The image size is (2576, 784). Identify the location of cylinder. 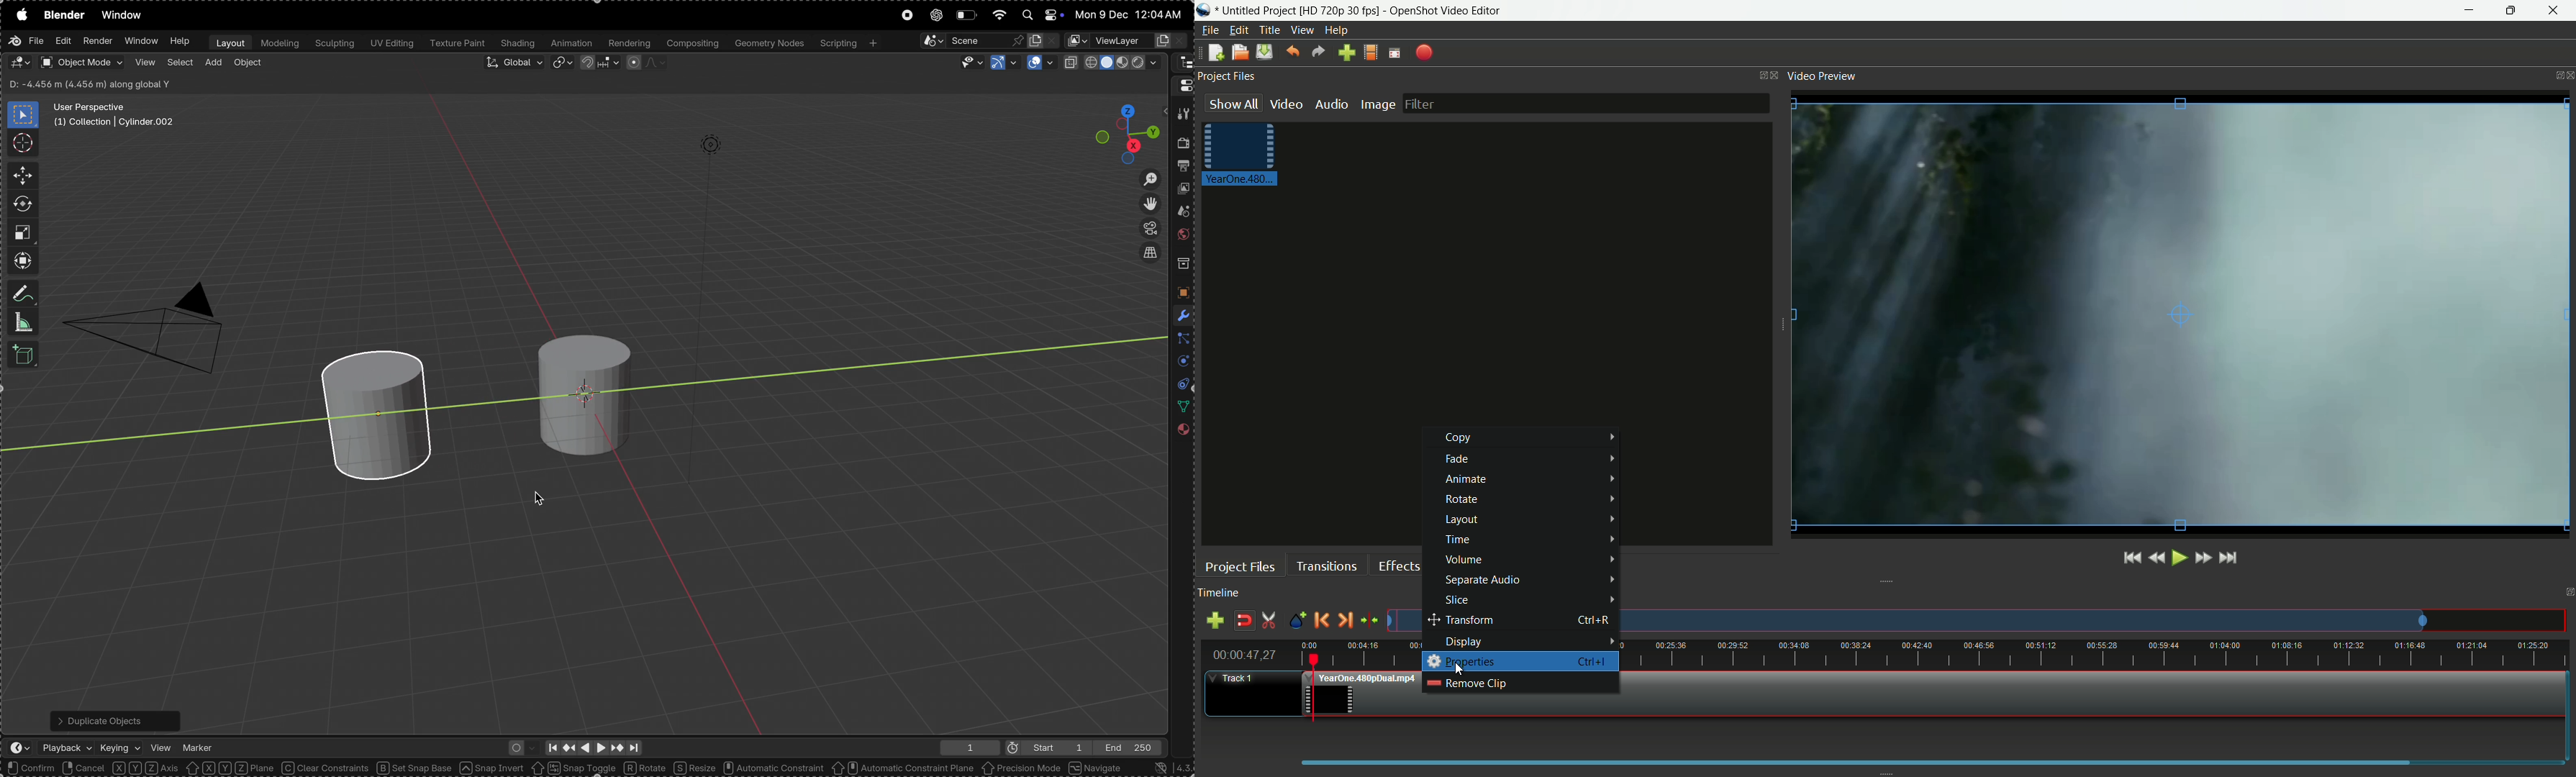
(388, 416).